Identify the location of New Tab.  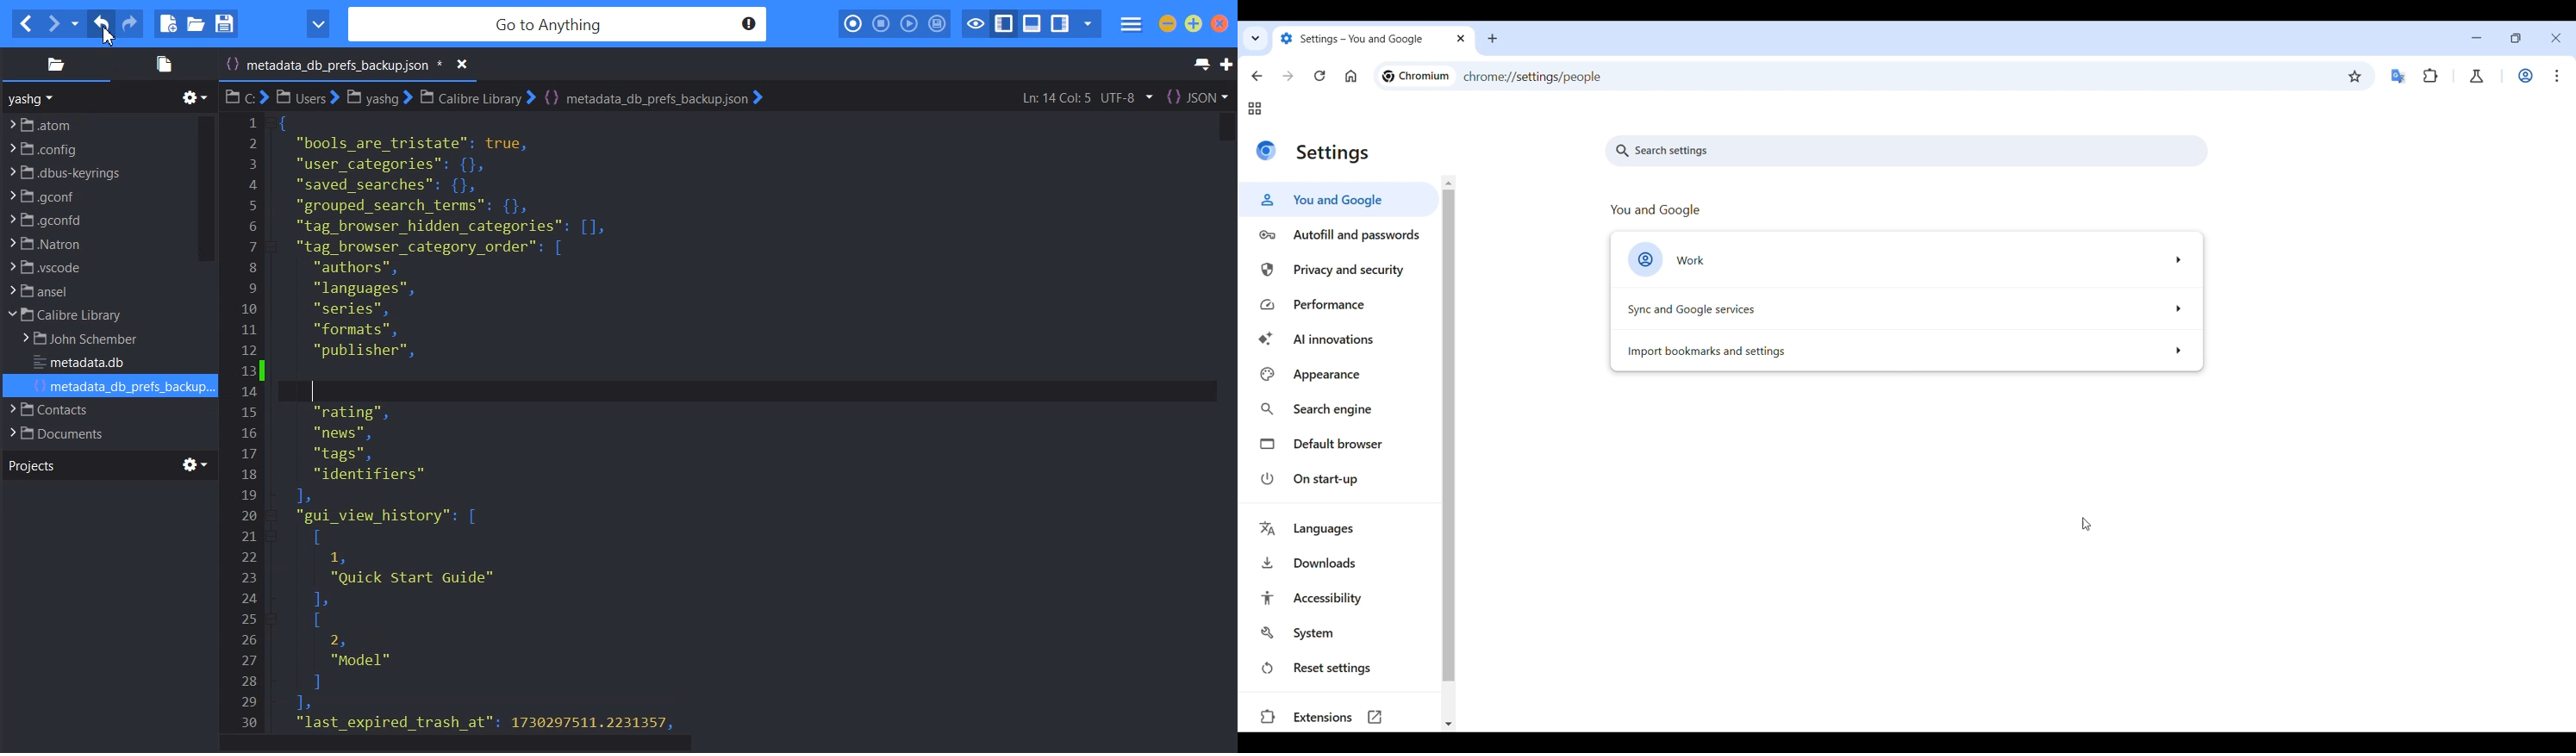
(1226, 65).